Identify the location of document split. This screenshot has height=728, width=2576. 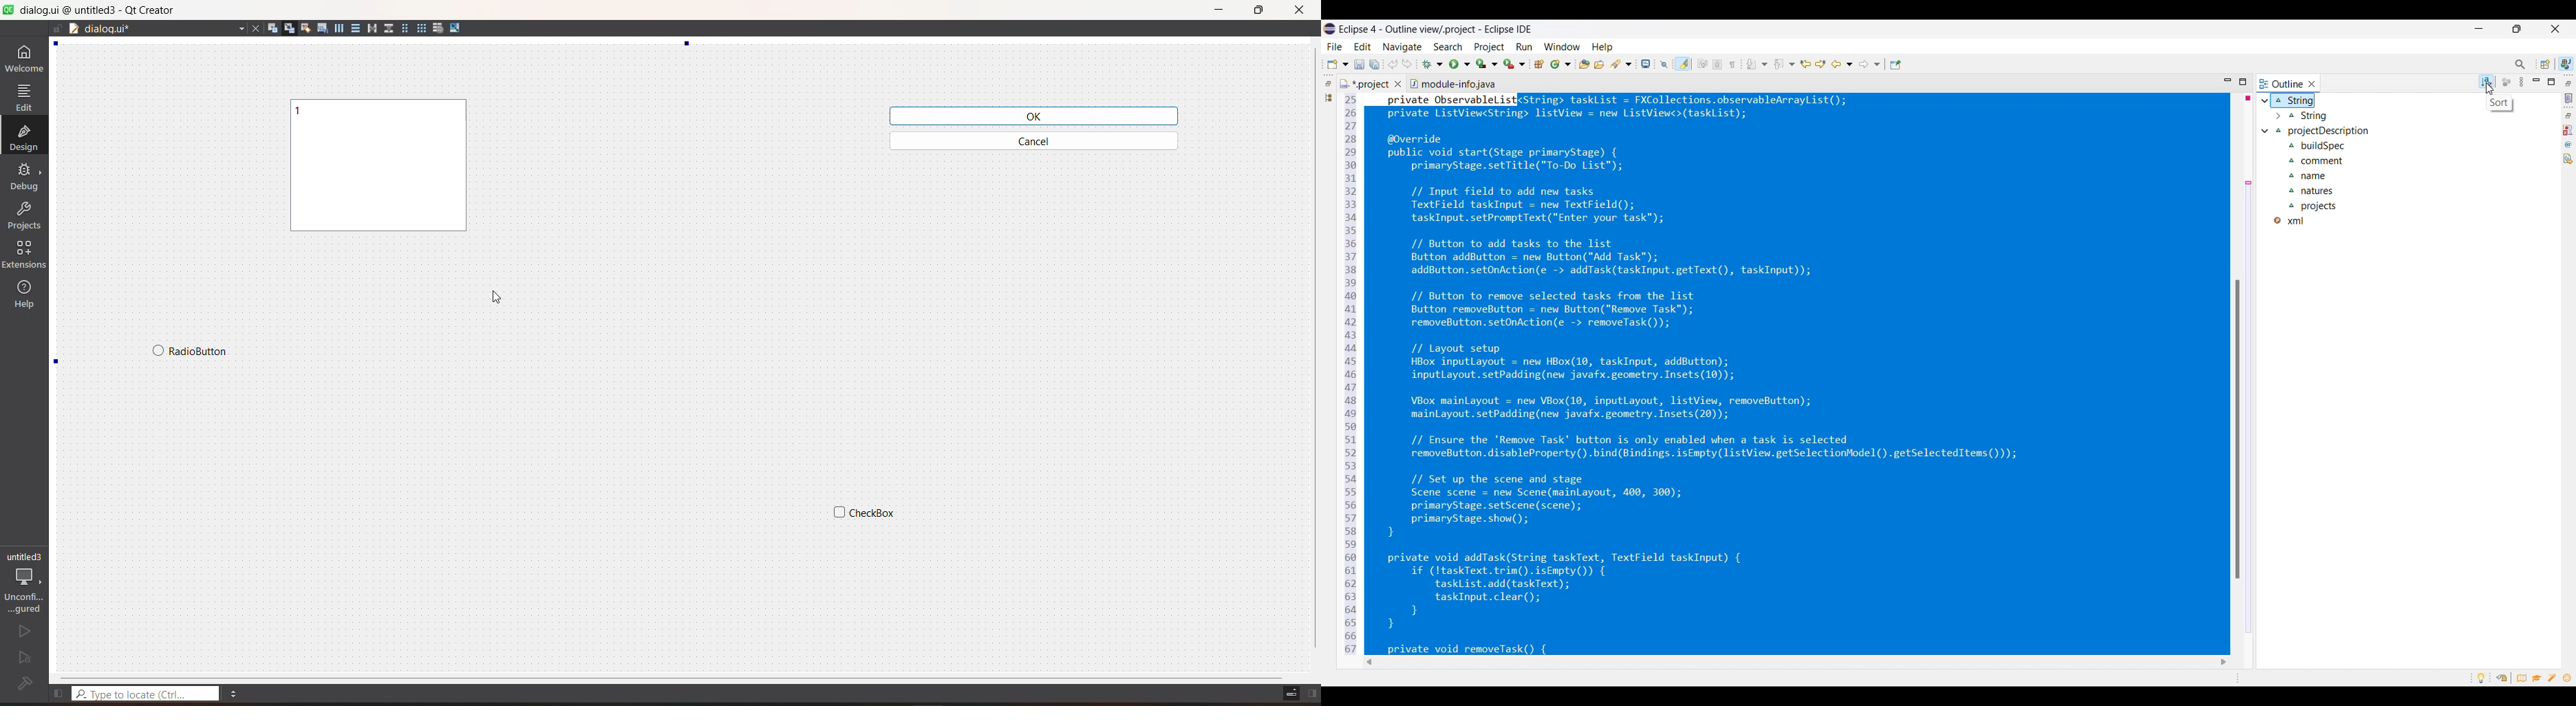
(73, 29).